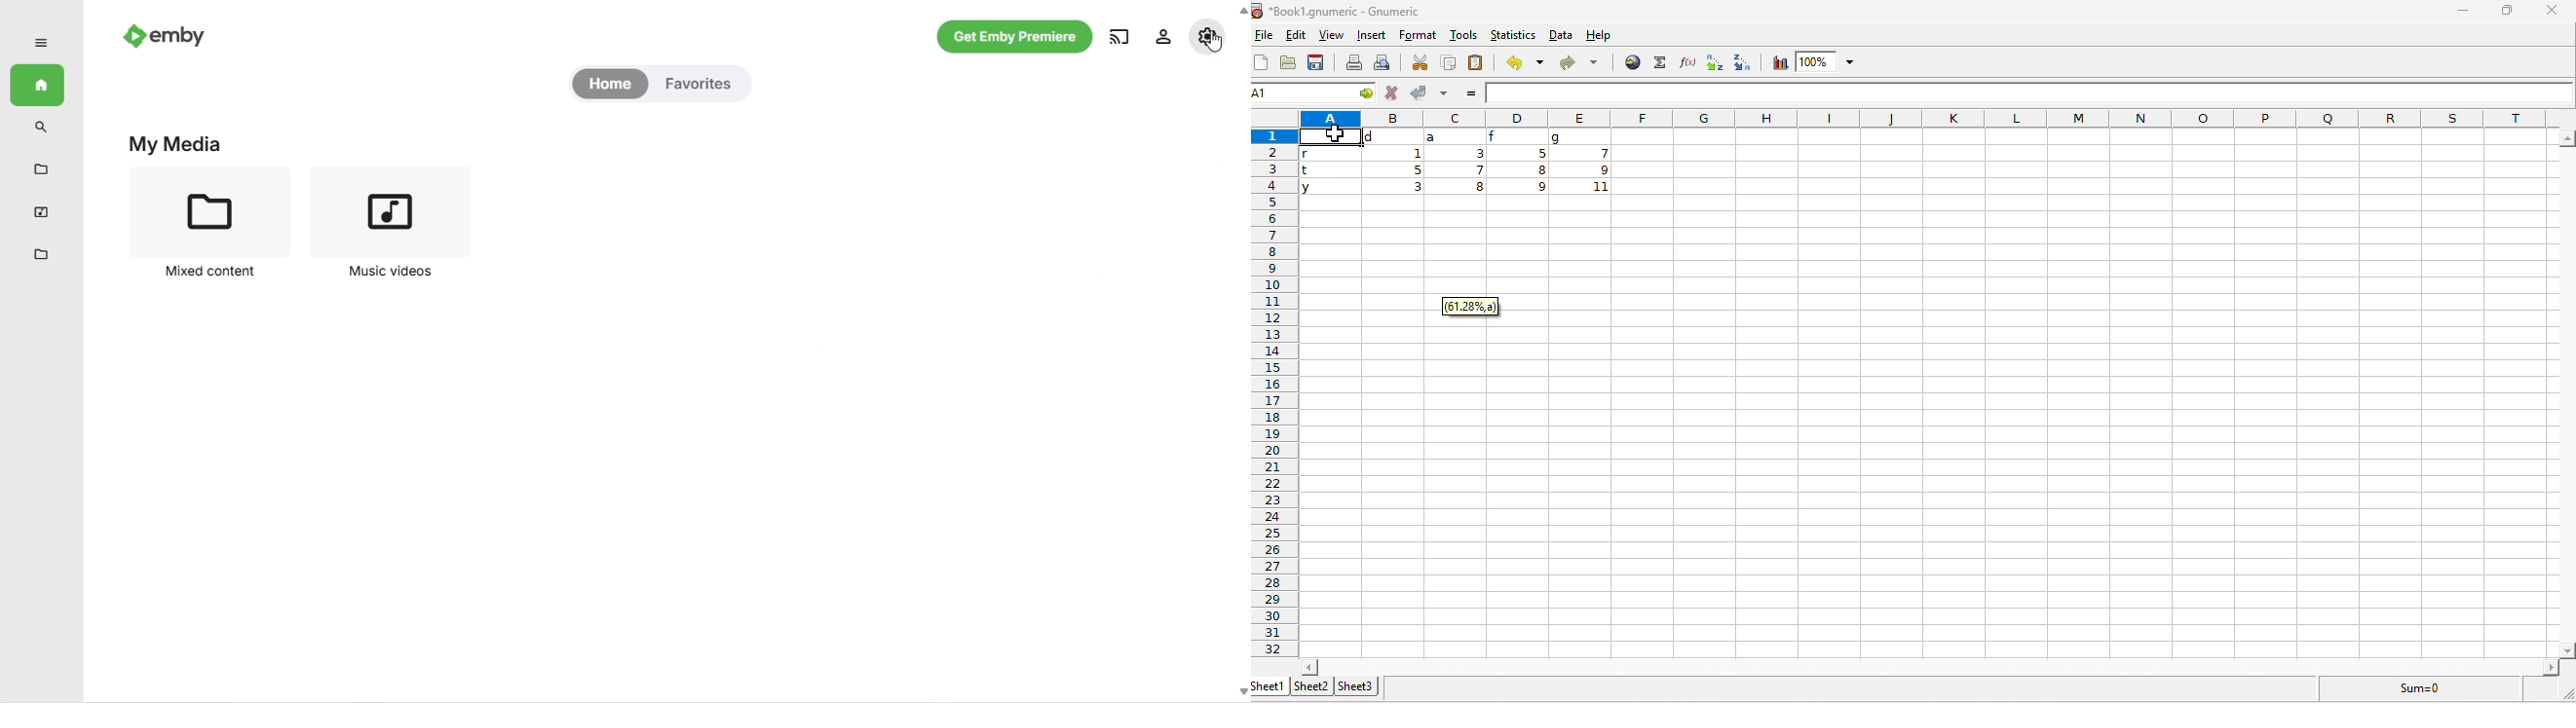 This screenshot has width=2576, height=728. What do you see at coordinates (1462, 36) in the screenshot?
I see `tools` at bounding box center [1462, 36].